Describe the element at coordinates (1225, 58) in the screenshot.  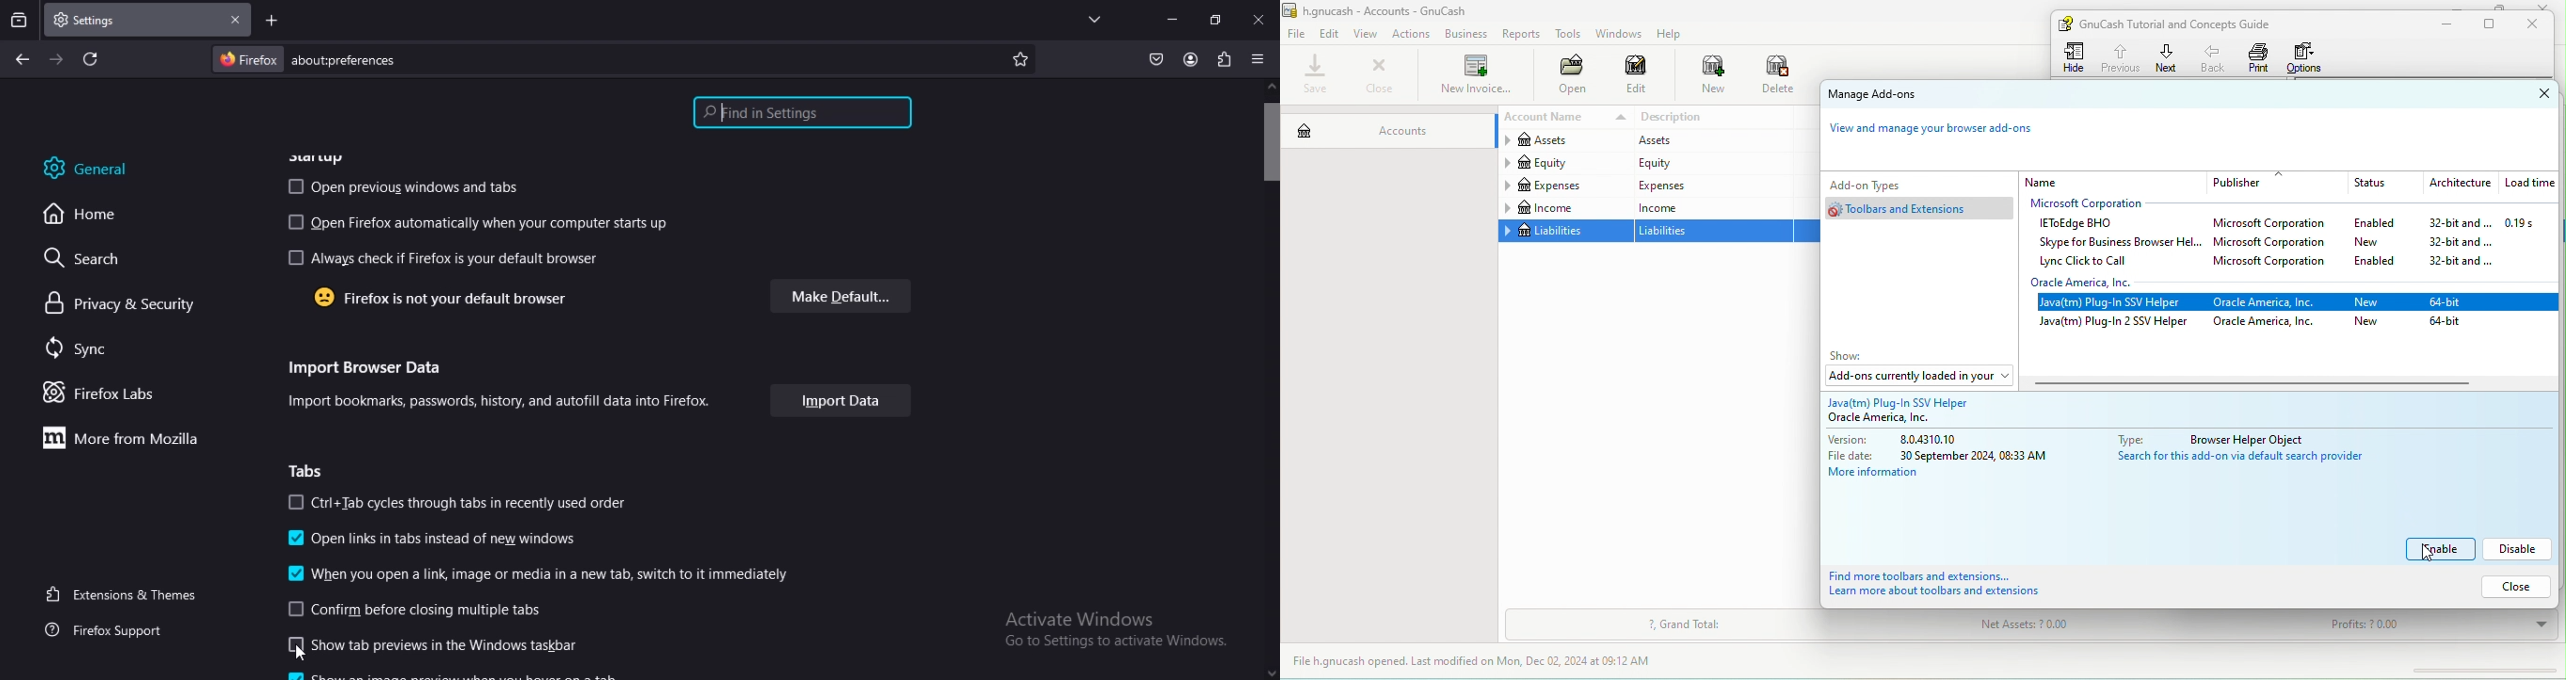
I see `extensions` at that location.